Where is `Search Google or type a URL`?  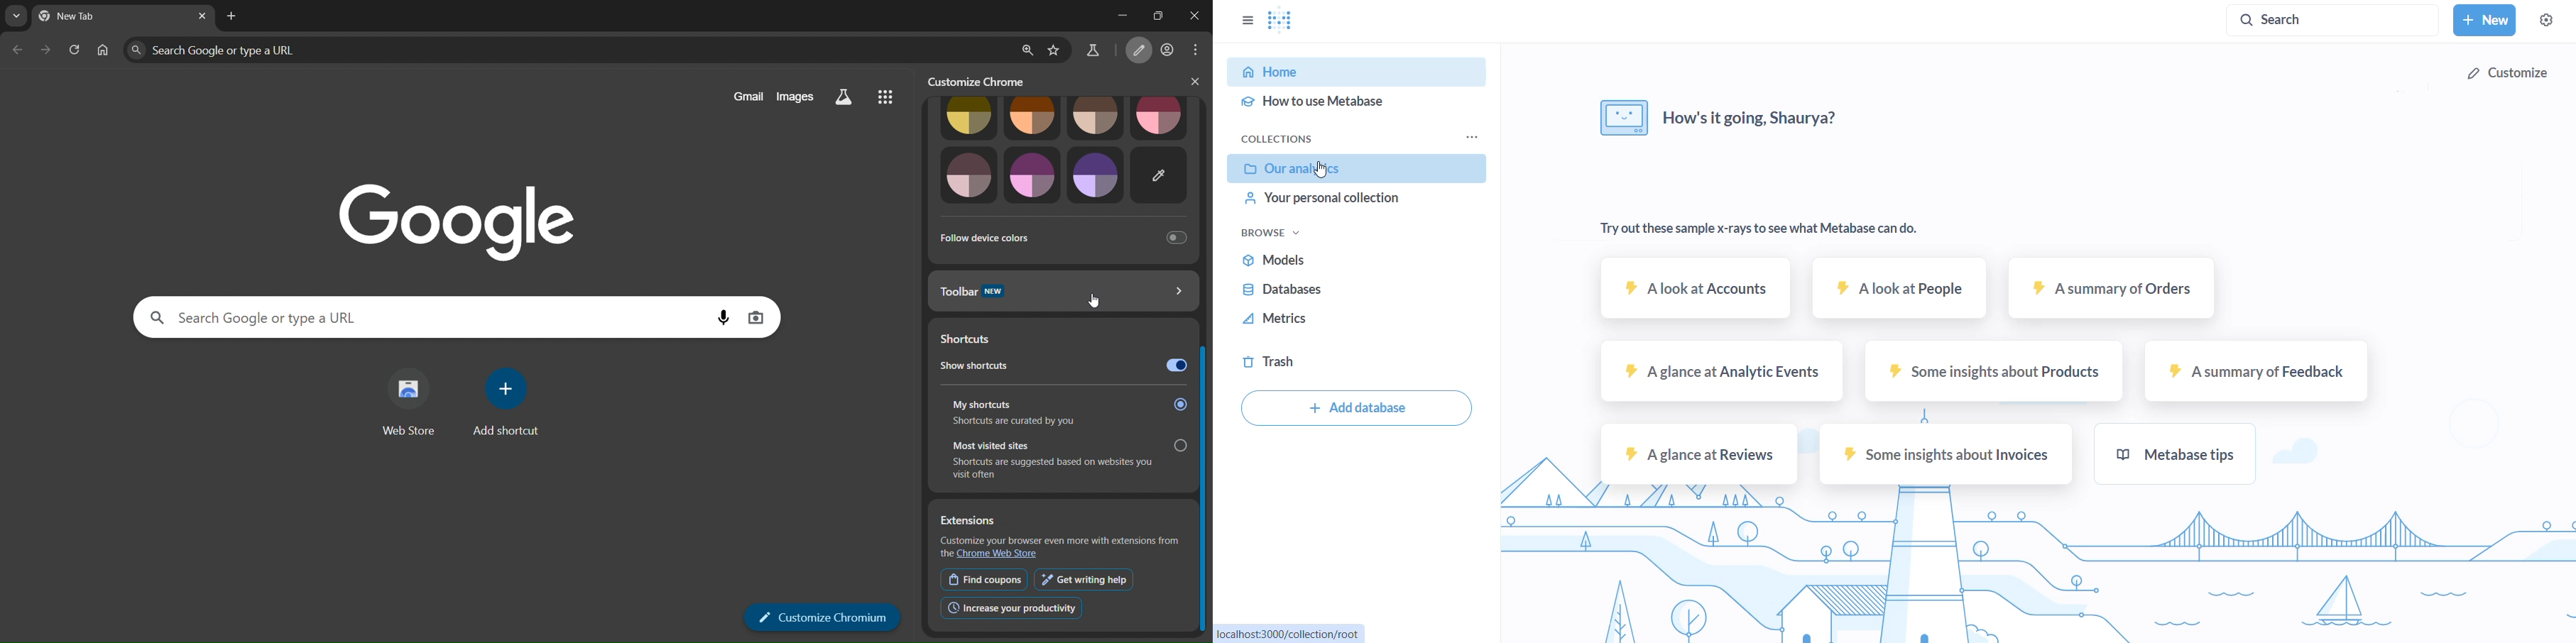 Search Google or type a URL is located at coordinates (428, 317).